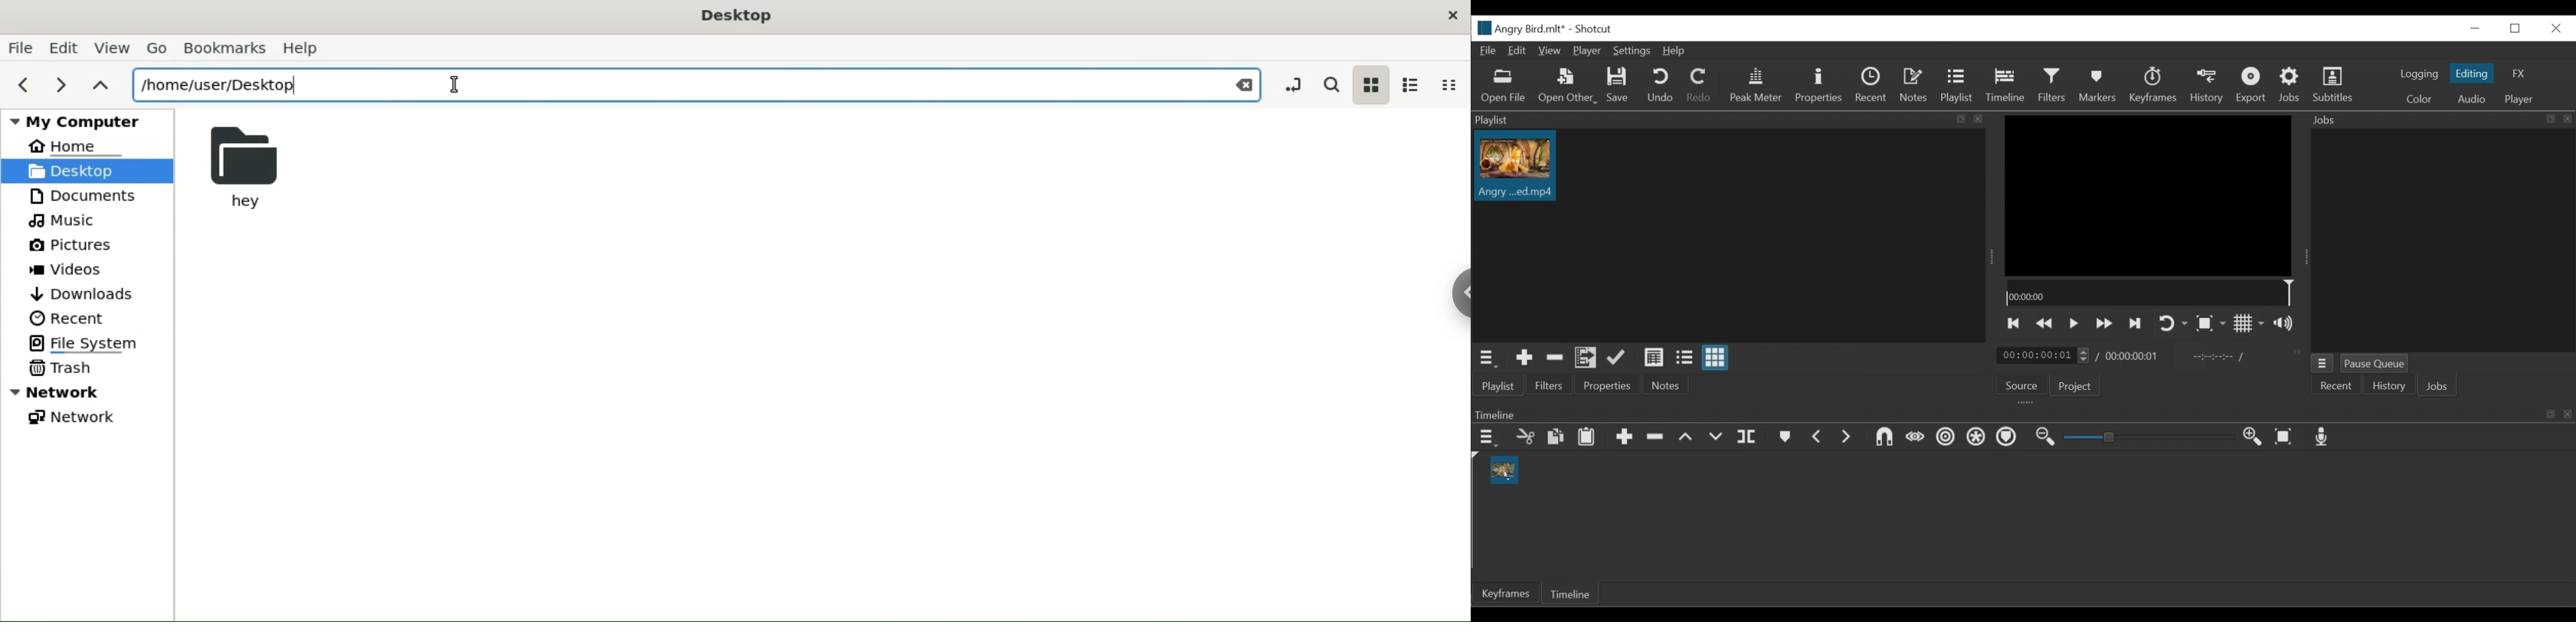 The image size is (2576, 644). What do you see at coordinates (1786, 438) in the screenshot?
I see `Markers` at bounding box center [1786, 438].